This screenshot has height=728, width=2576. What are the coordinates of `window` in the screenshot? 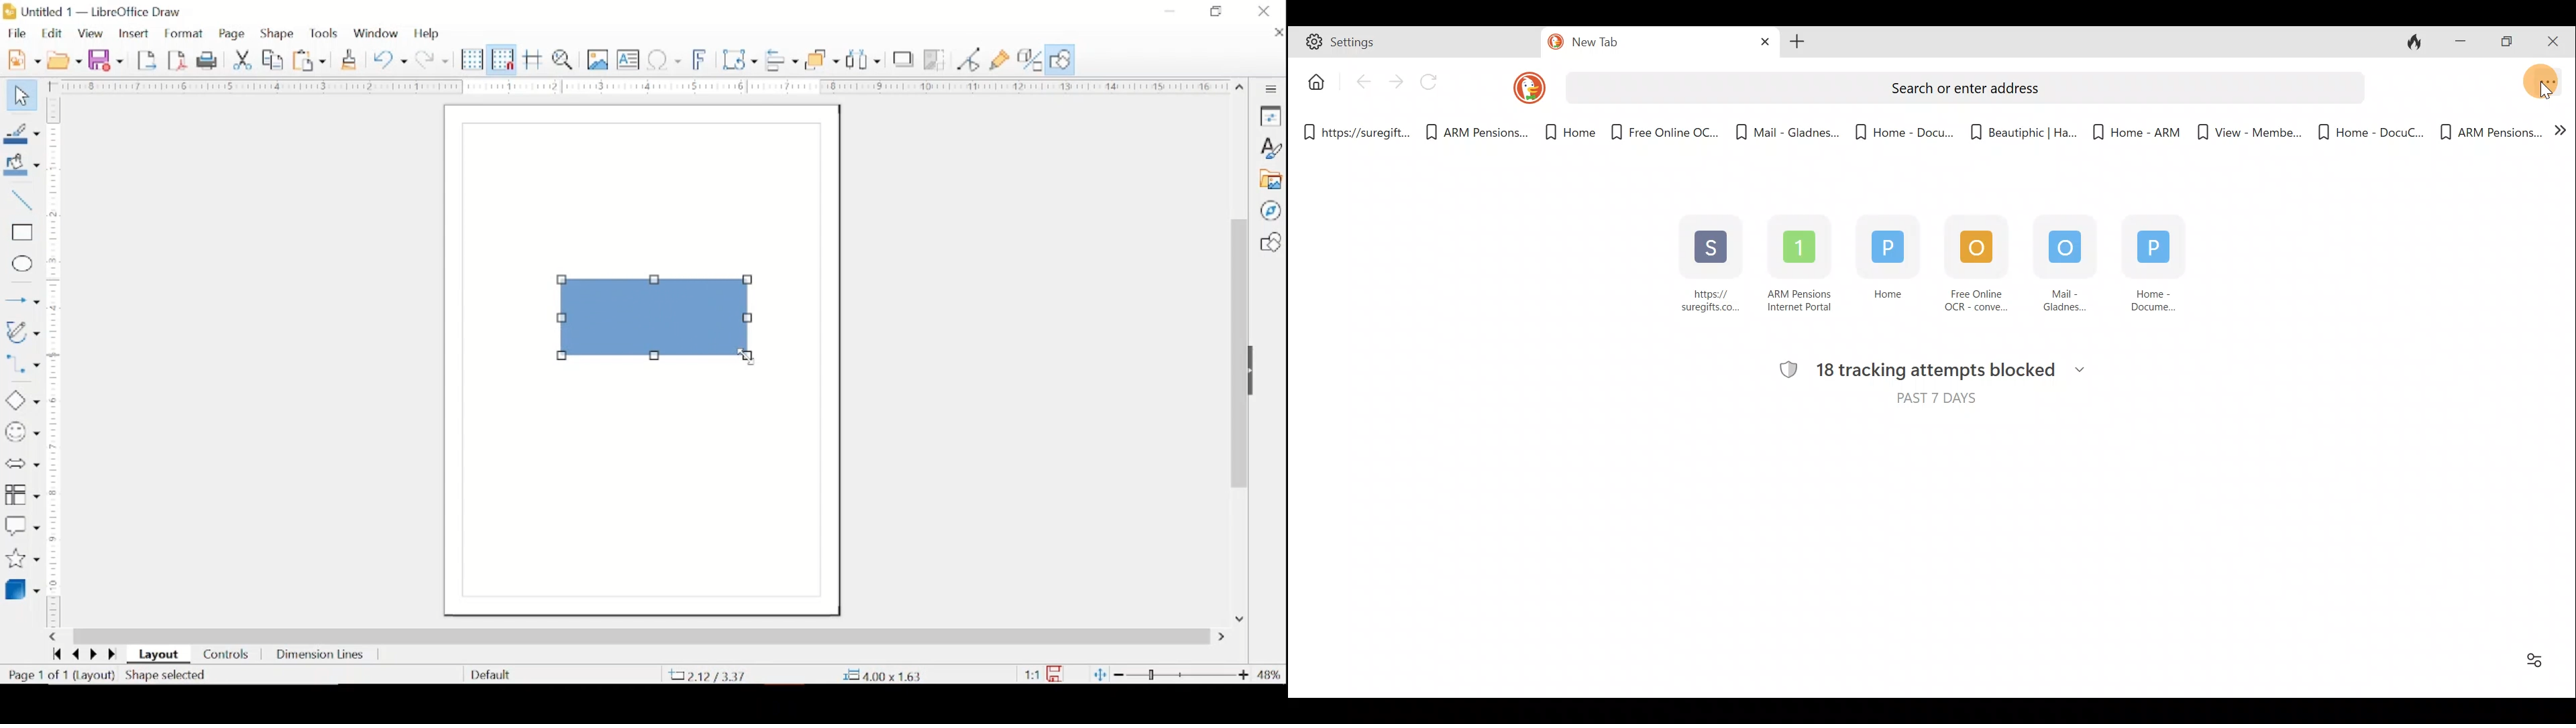 It's located at (376, 32).